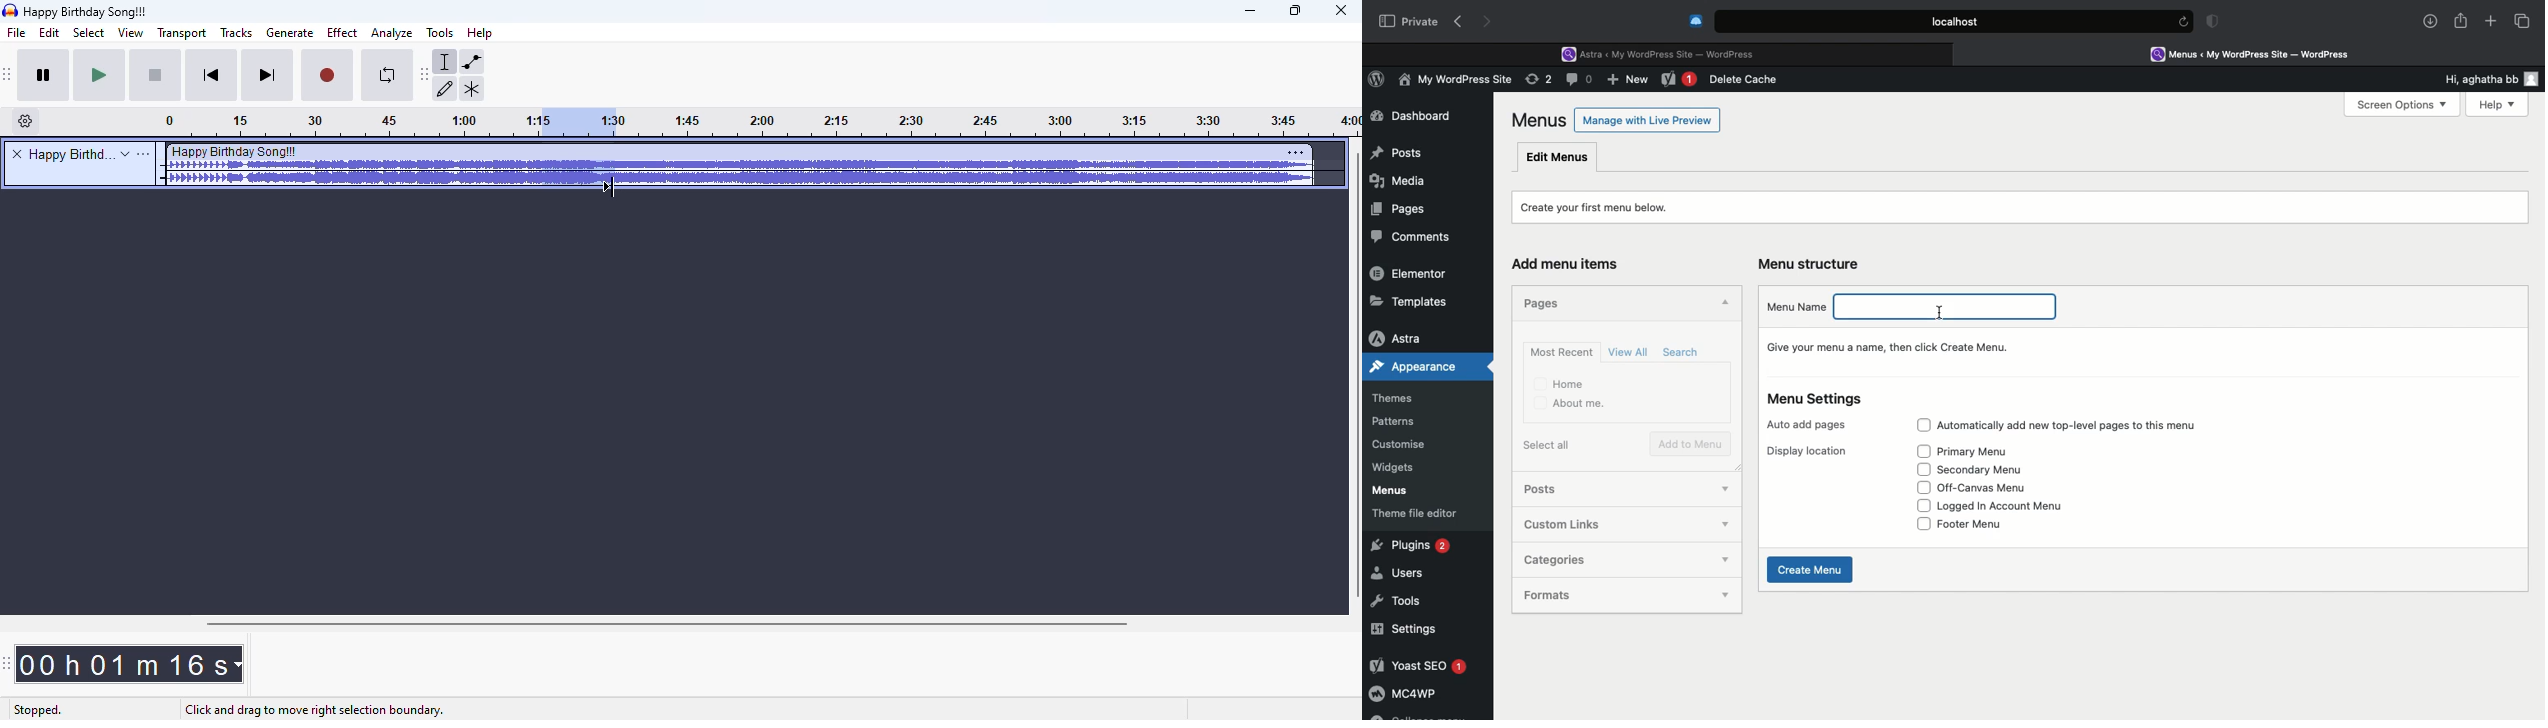 The image size is (2548, 728). What do you see at coordinates (1812, 570) in the screenshot?
I see `Create menu` at bounding box center [1812, 570].